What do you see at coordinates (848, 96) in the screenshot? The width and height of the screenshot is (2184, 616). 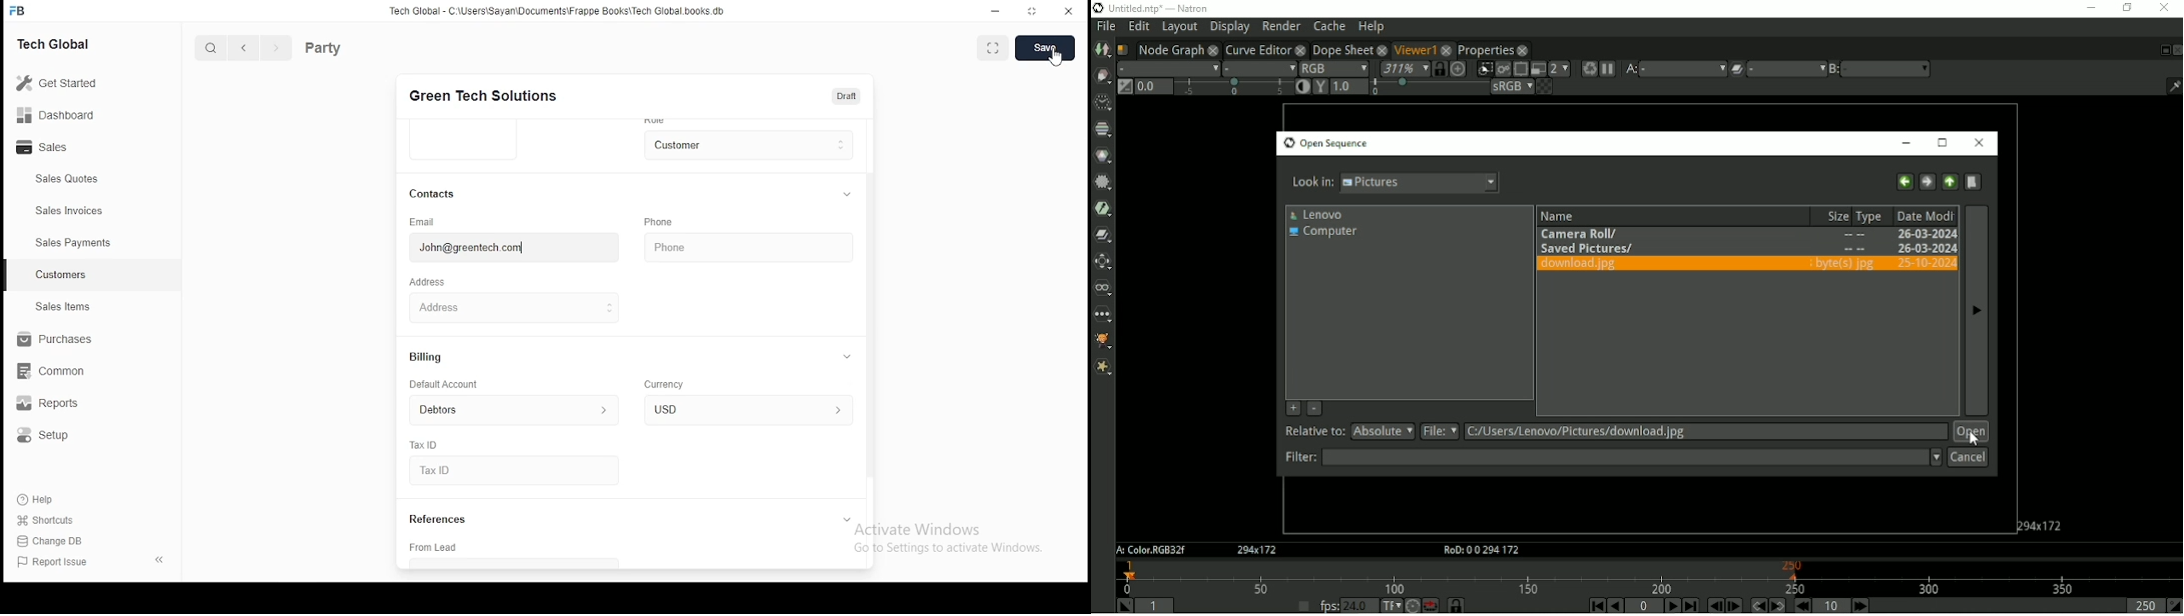 I see `draft` at bounding box center [848, 96].